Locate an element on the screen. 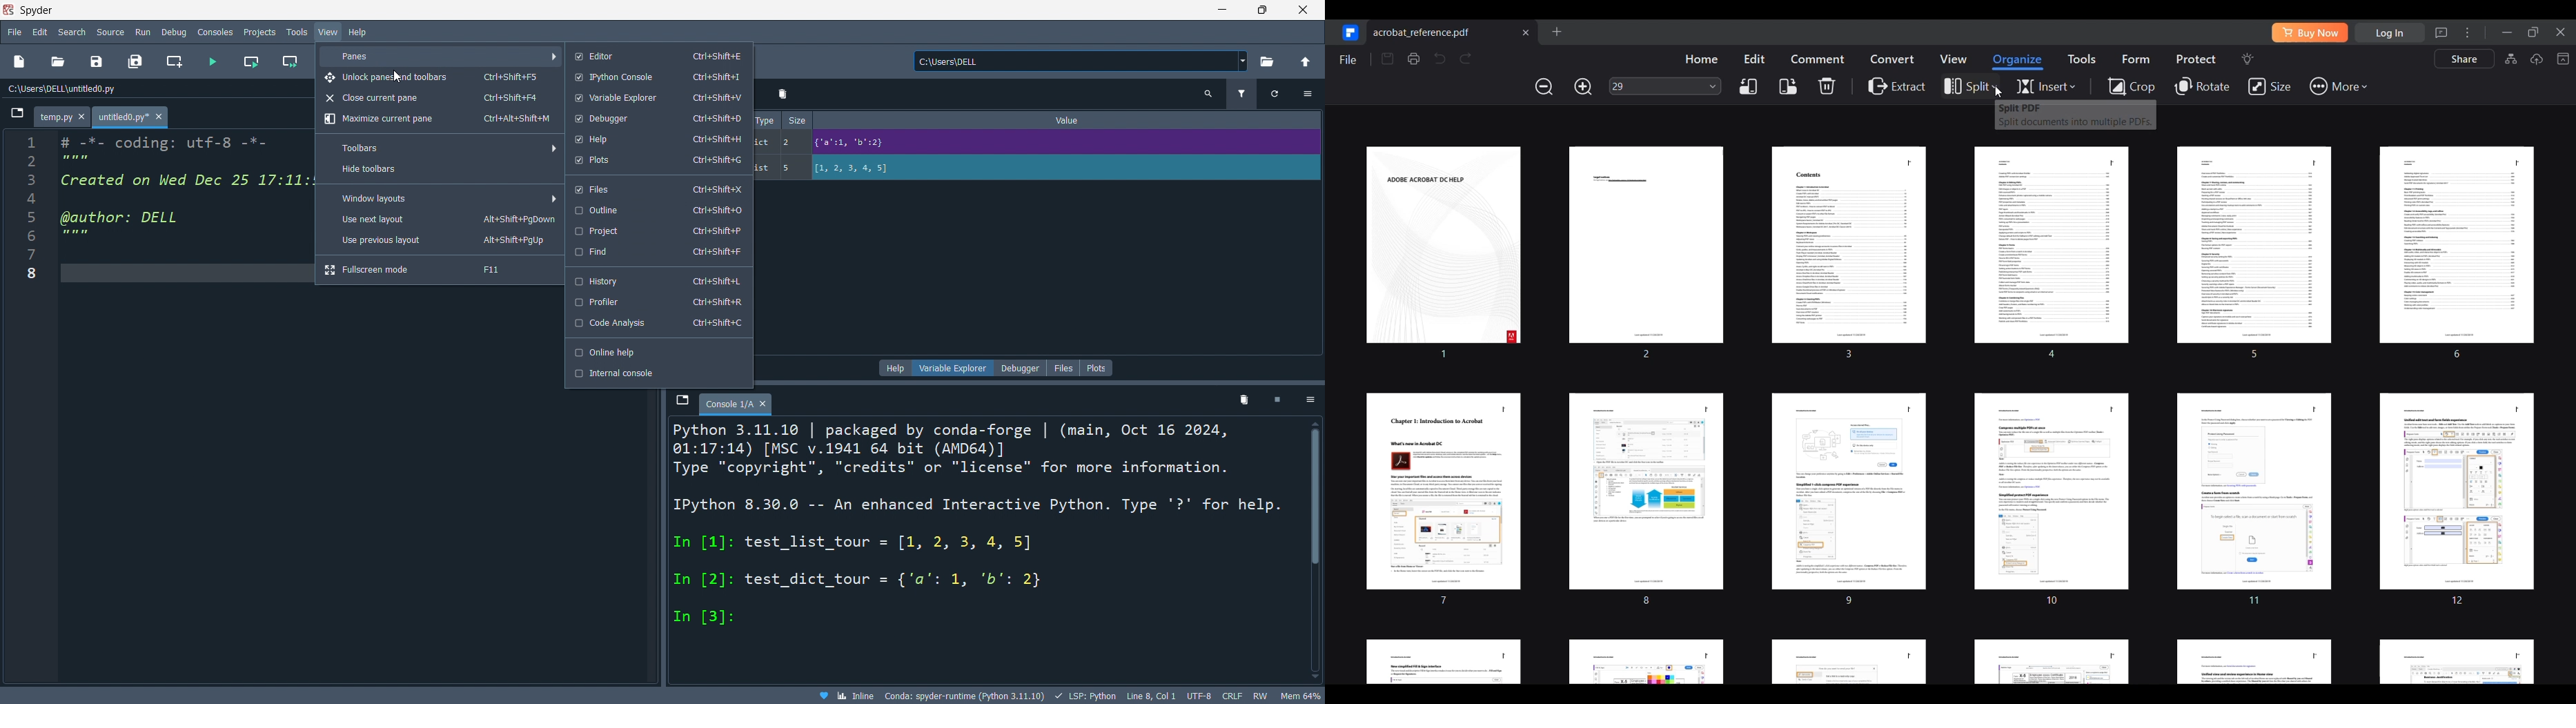 The image size is (2576, 728). Spyder is located at coordinates (598, 10).